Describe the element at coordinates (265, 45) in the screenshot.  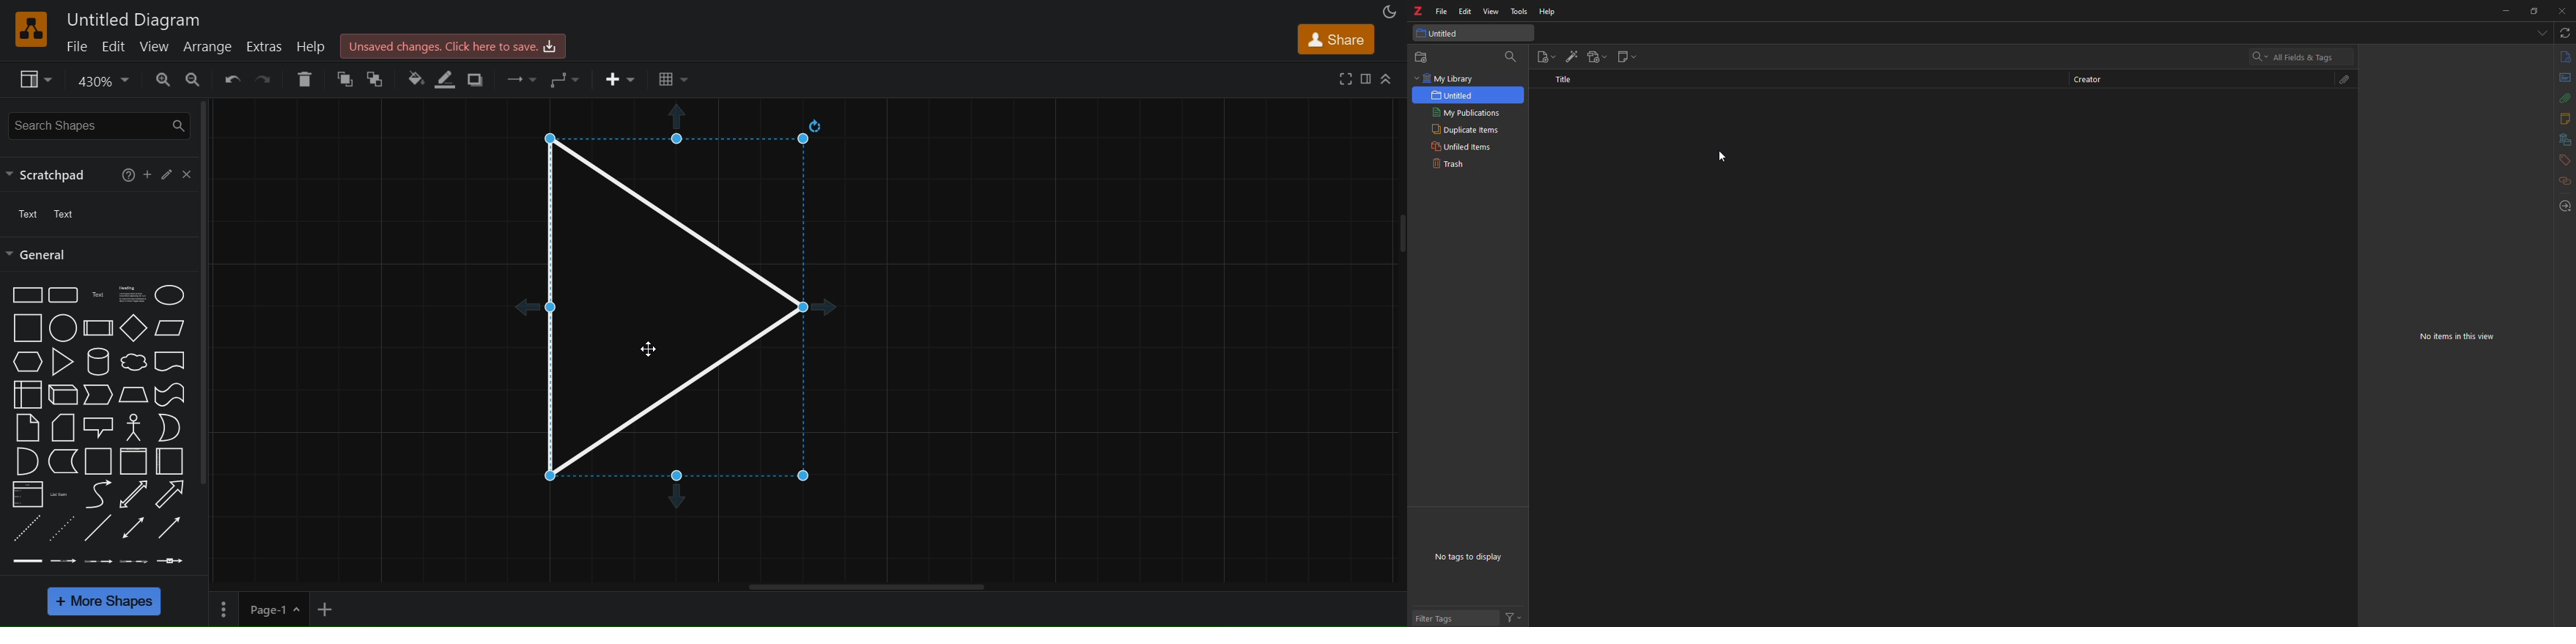
I see `extras` at that location.